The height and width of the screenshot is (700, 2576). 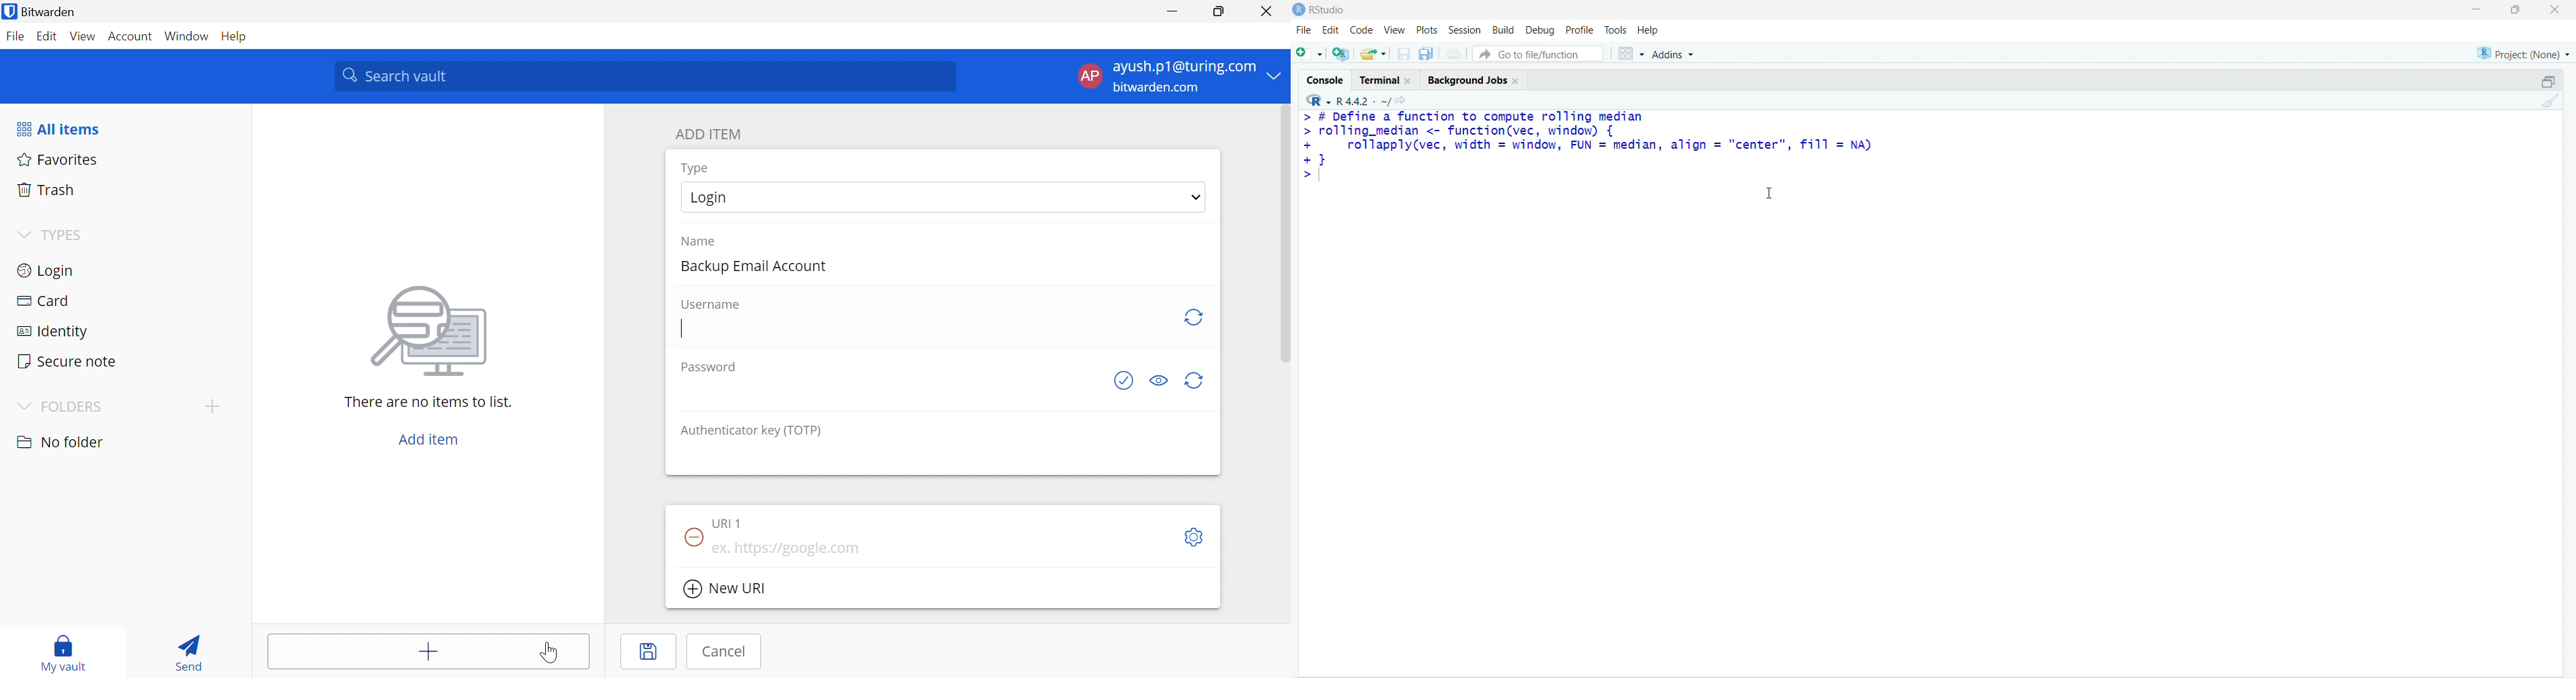 What do you see at coordinates (430, 438) in the screenshot?
I see `Add item` at bounding box center [430, 438].